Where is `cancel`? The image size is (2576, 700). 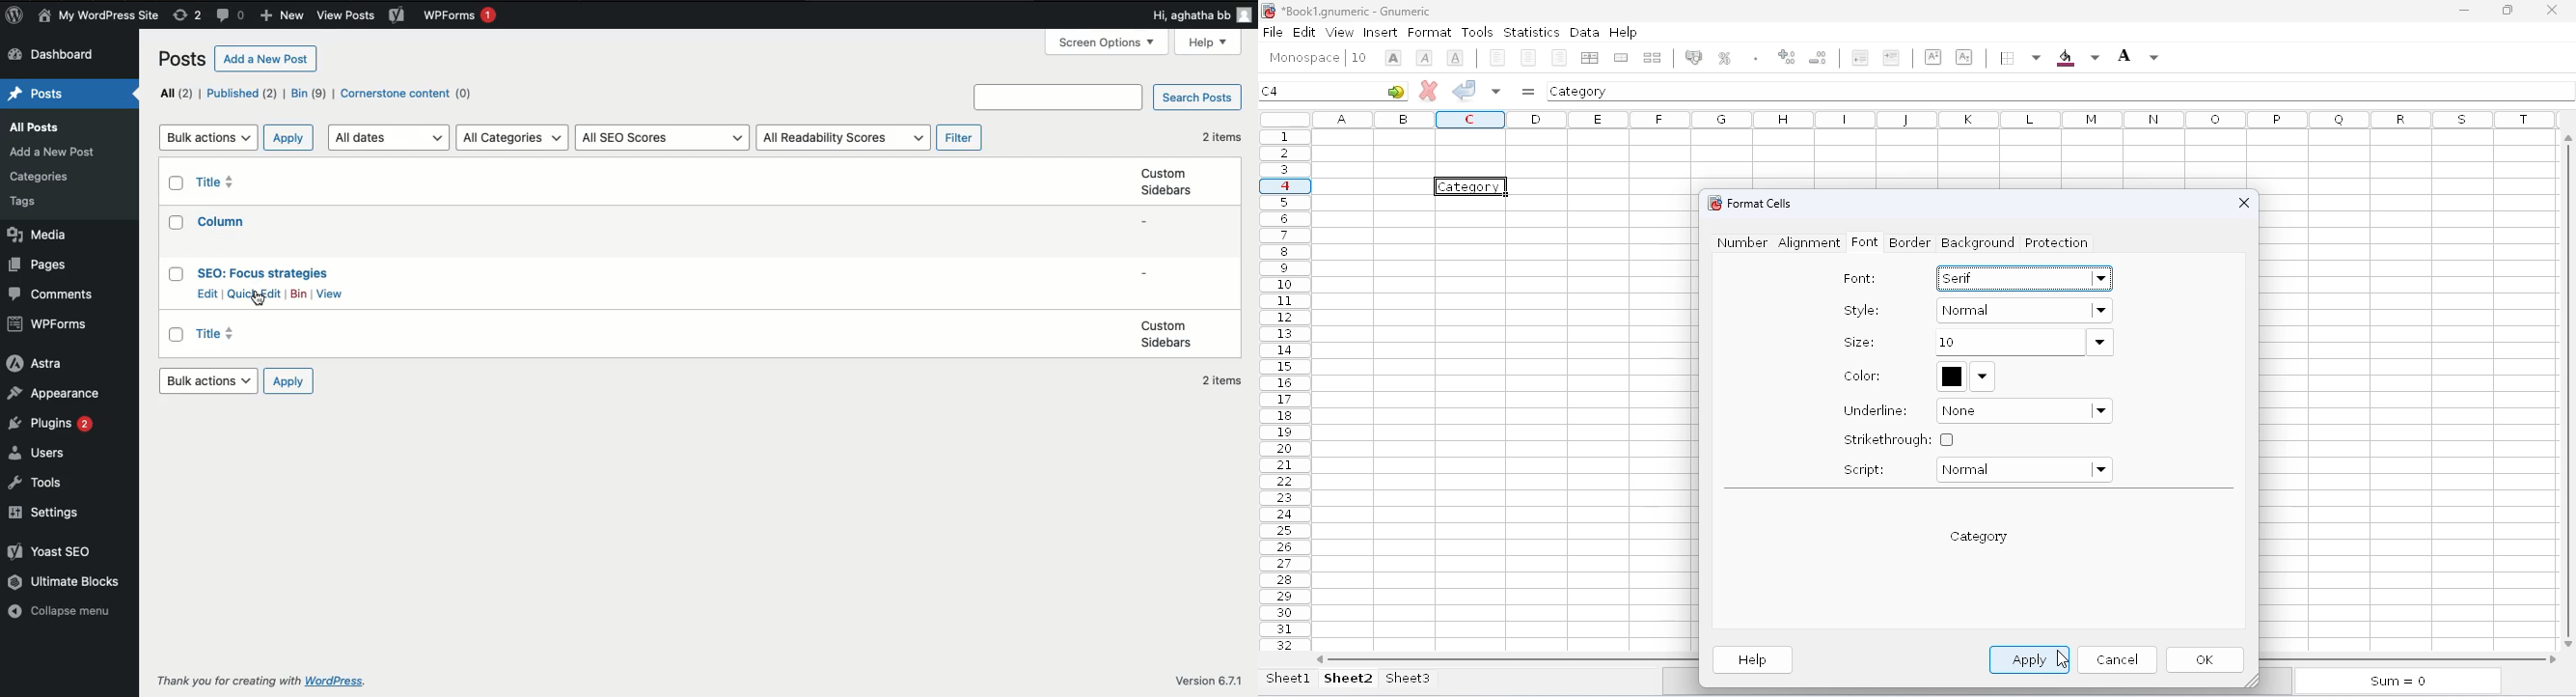 cancel is located at coordinates (2117, 658).